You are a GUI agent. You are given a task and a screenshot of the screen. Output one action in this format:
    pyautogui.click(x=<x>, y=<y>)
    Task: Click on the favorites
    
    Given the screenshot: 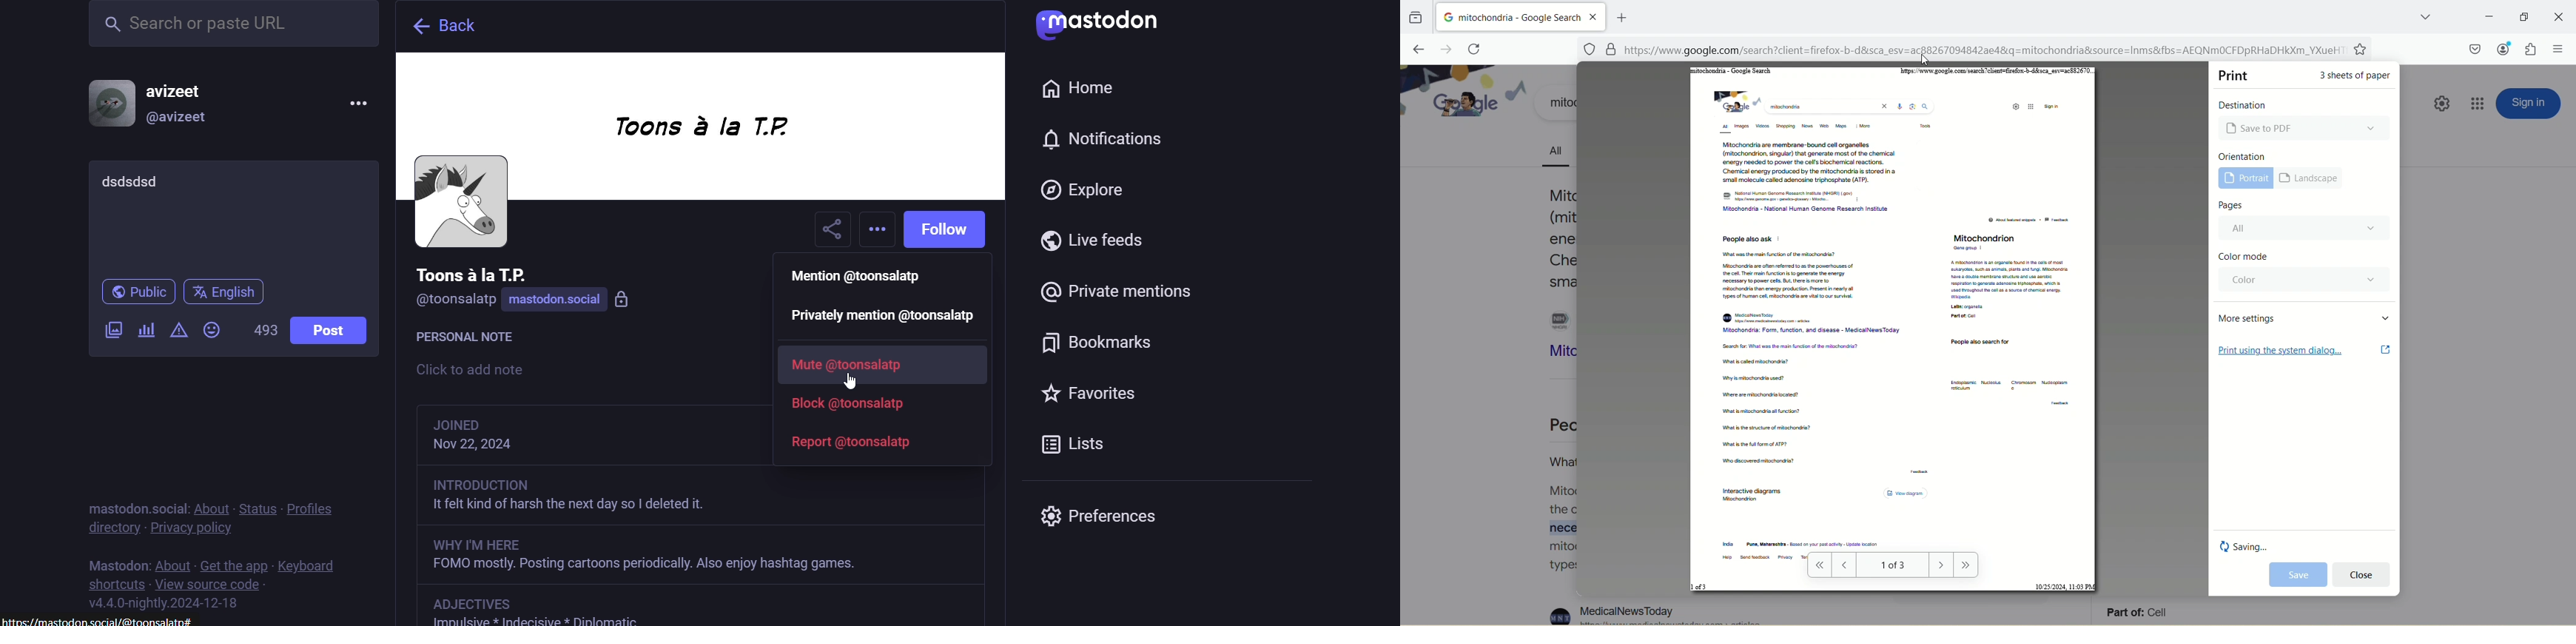 What is the action you would take?
    pyautogui.click(x=1086, y=394)
    